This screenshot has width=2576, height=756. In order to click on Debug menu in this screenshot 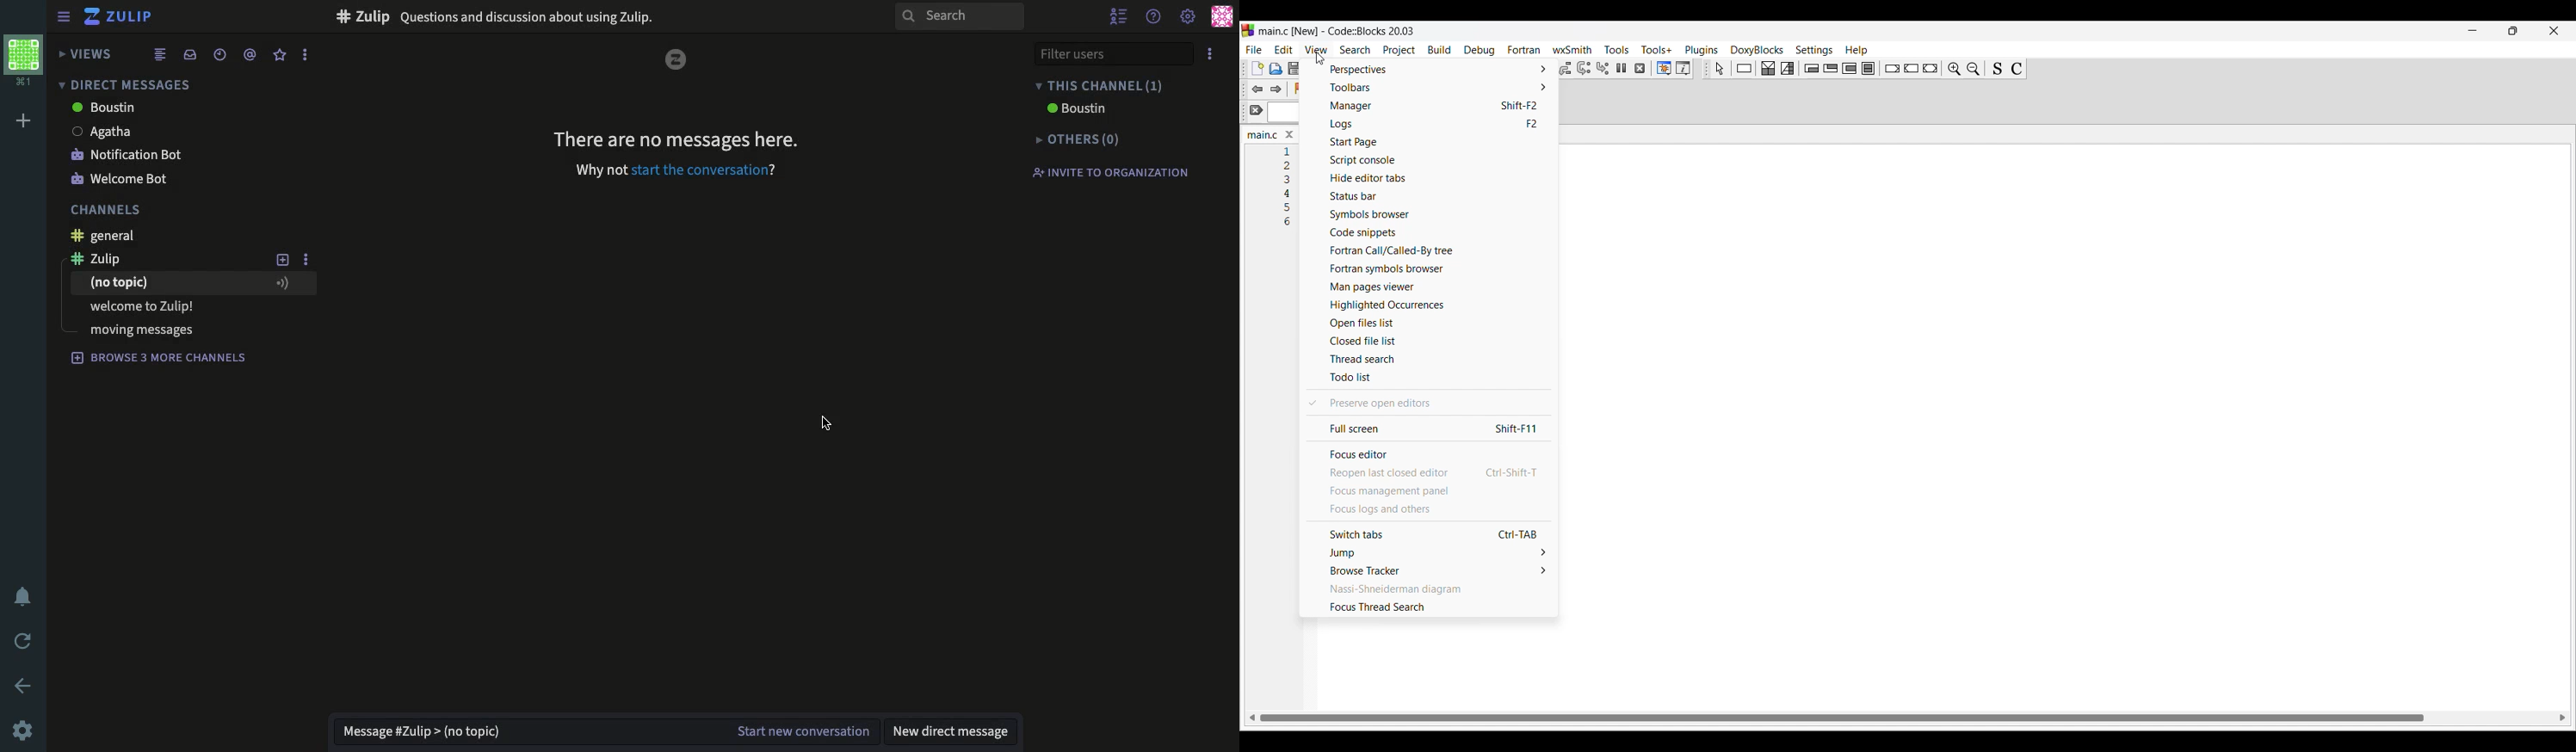, I will do `click(1479, 50)`.